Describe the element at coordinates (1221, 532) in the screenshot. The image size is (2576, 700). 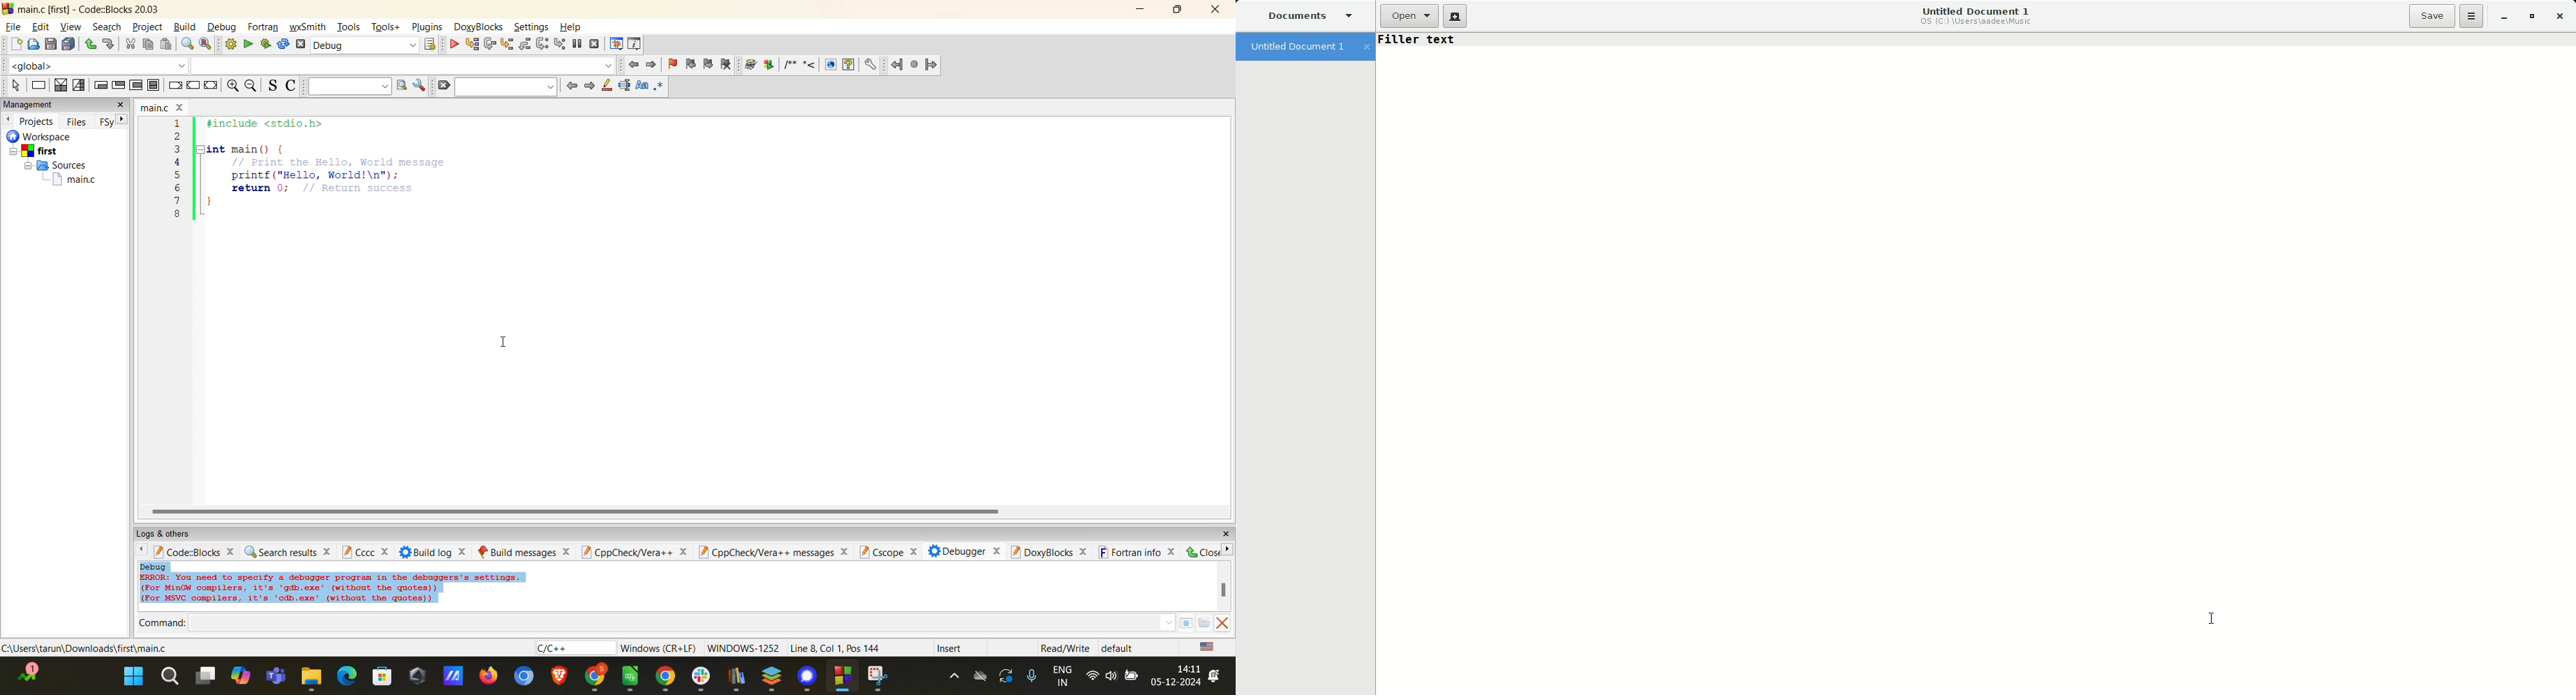
I see `close` at that location.